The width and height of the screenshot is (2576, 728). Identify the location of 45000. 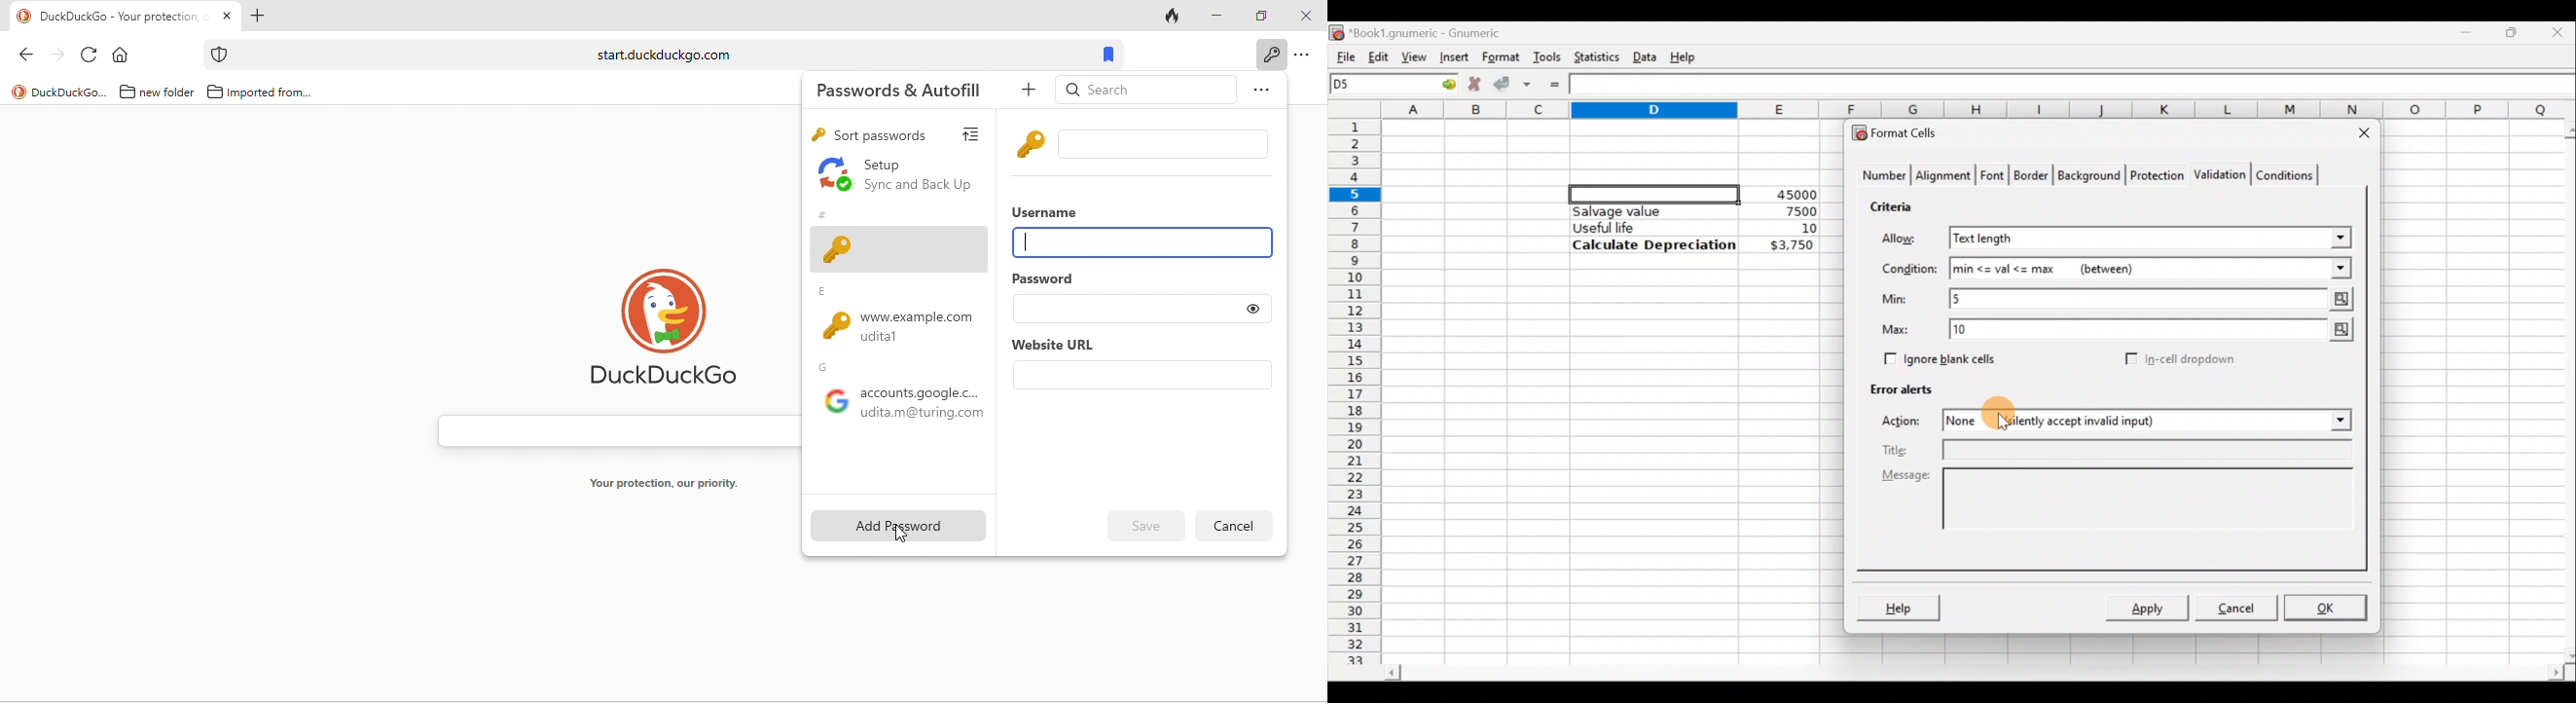
(1792, 195).